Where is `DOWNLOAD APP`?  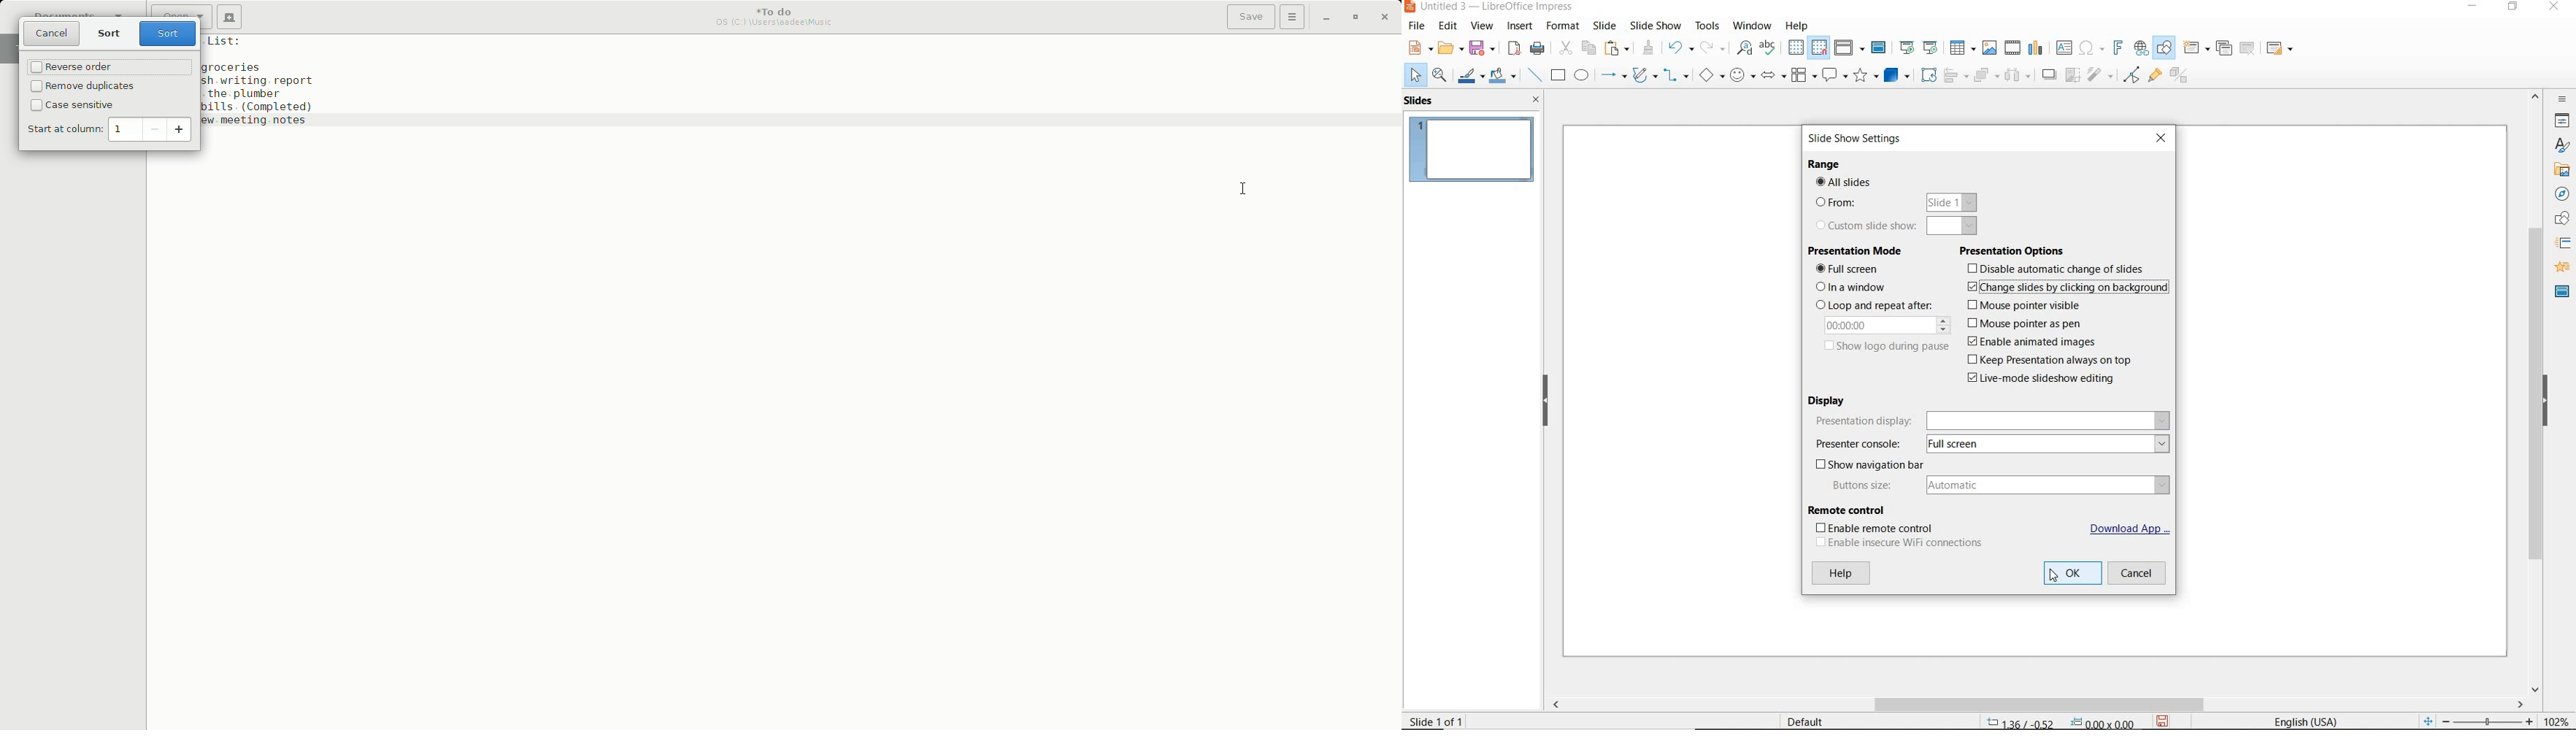
DOWNLOAD APP is located at coordinates (2131, 529).